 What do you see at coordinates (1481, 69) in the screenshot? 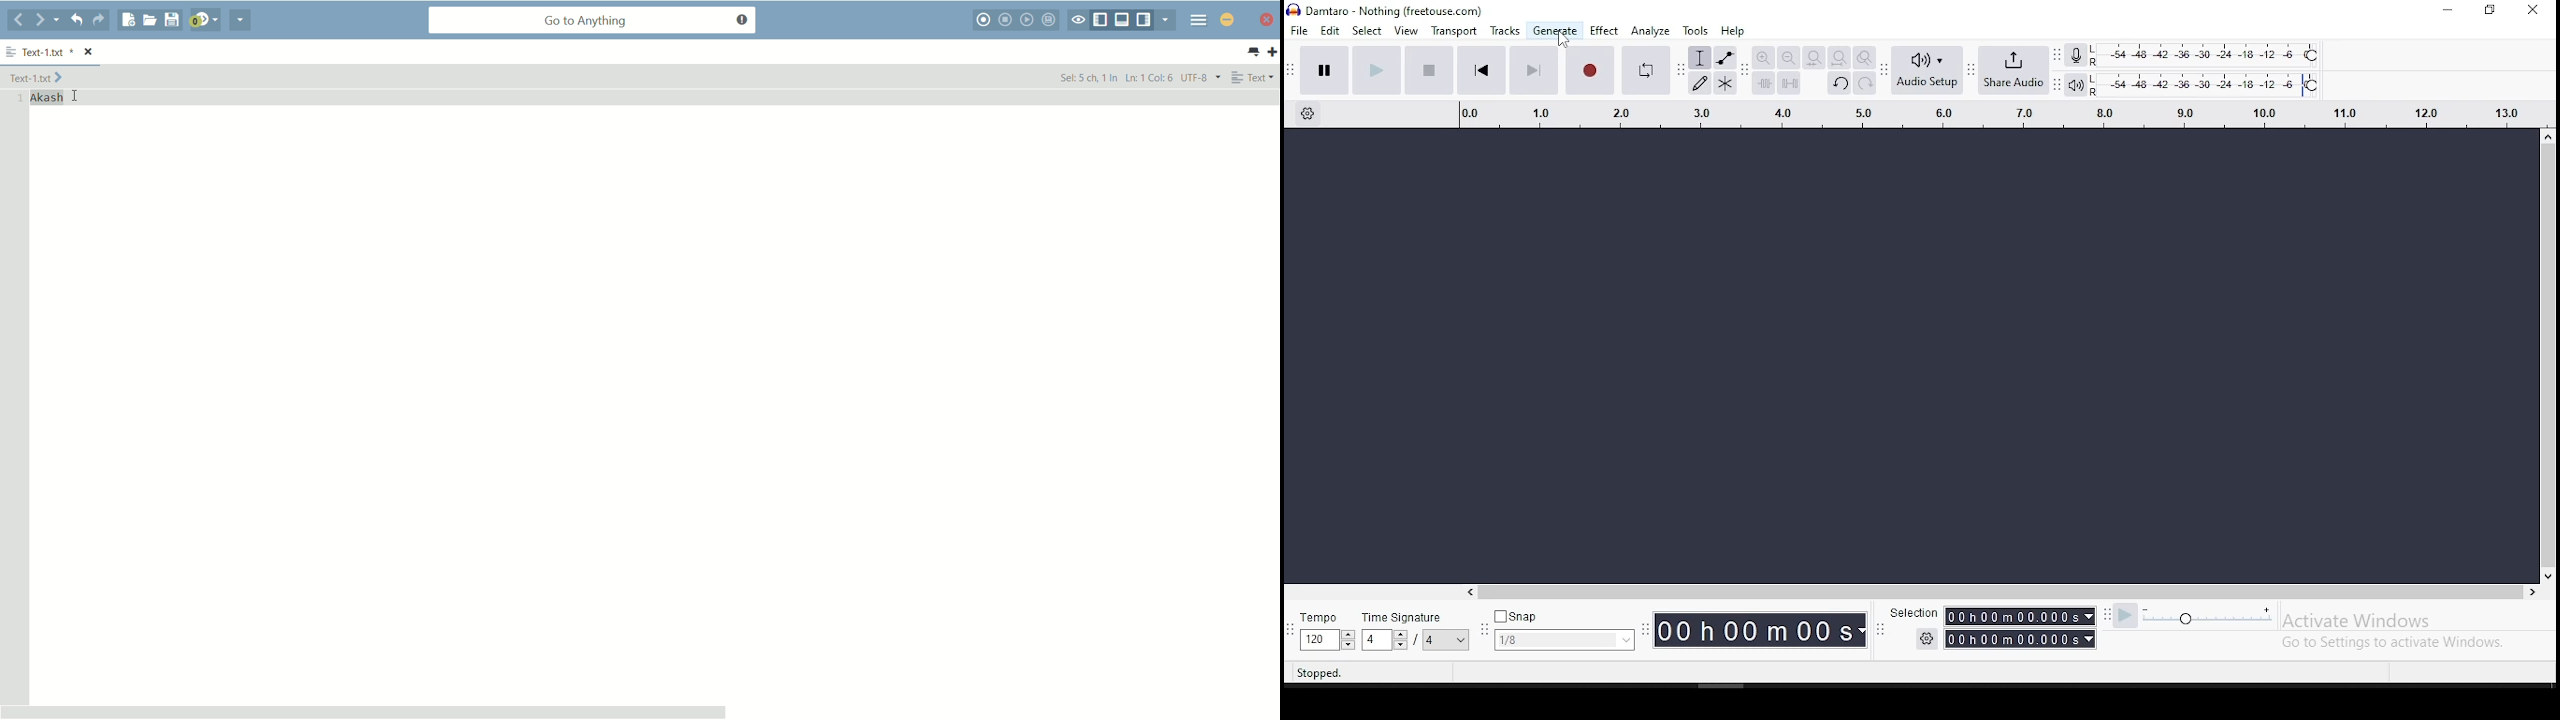
I see `skip to start` at bounding box center [1481, 69].